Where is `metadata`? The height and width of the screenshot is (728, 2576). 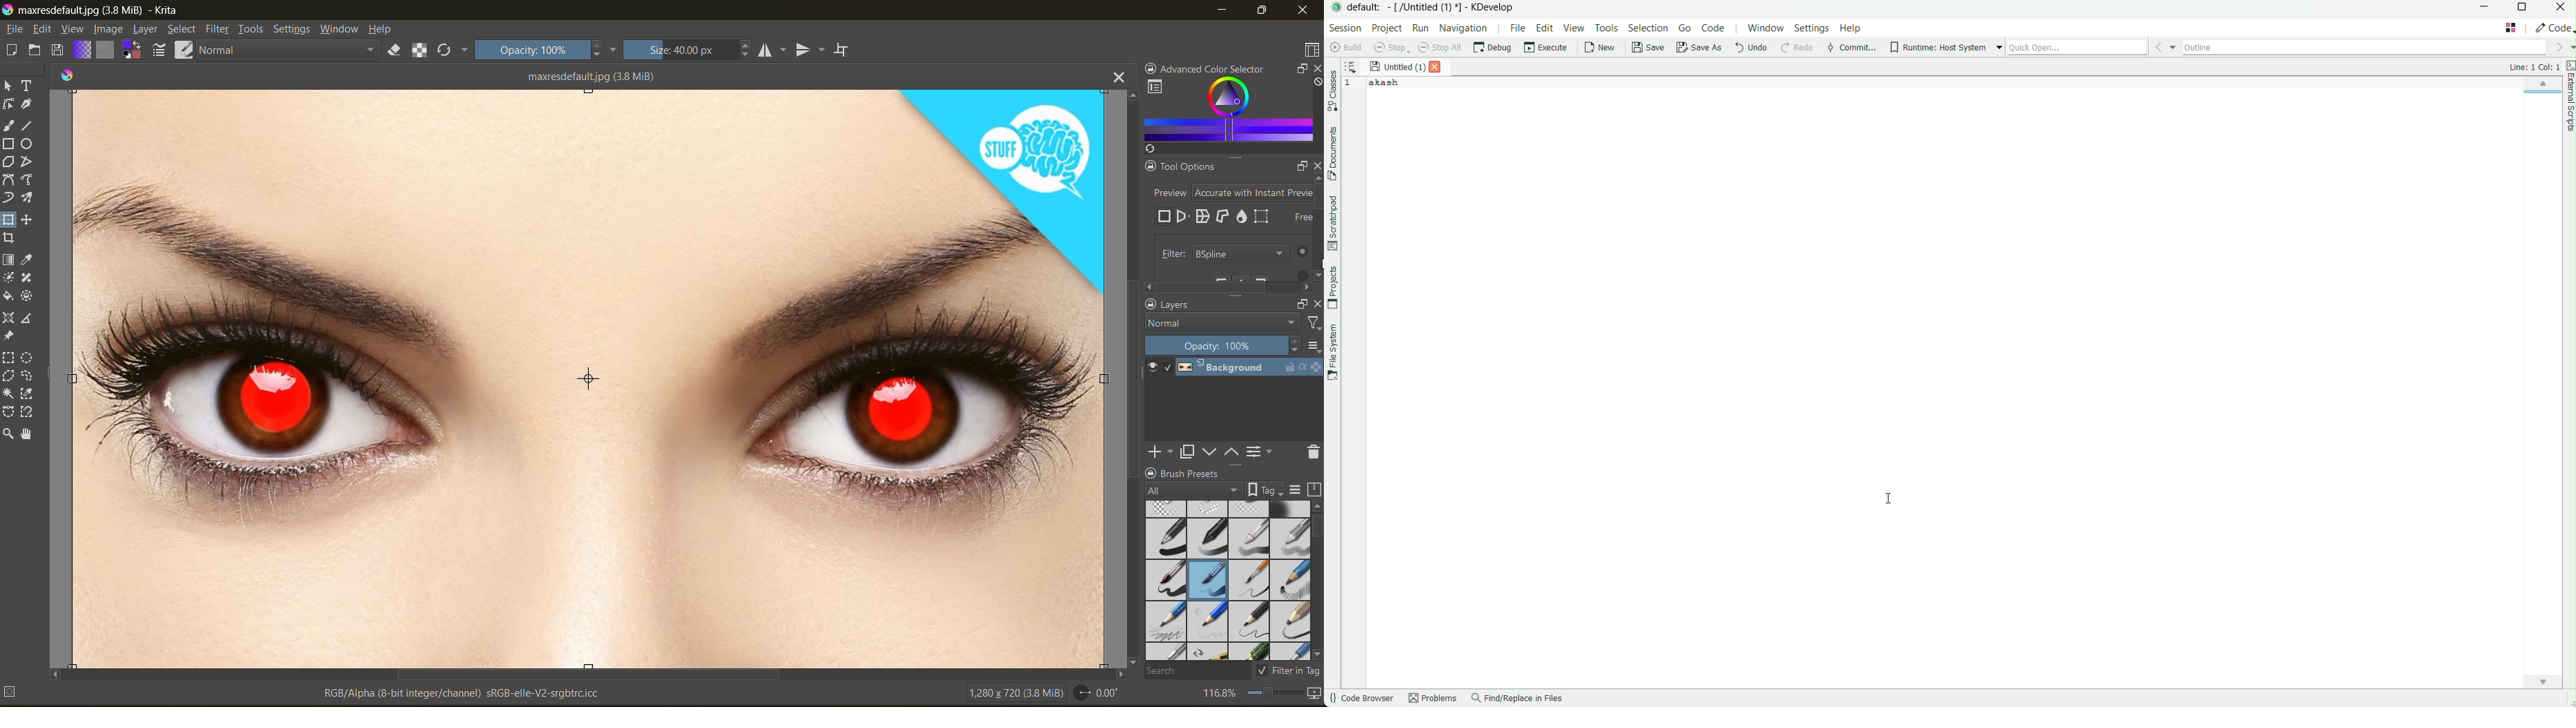
metadata is located at coordinates (305, 695).